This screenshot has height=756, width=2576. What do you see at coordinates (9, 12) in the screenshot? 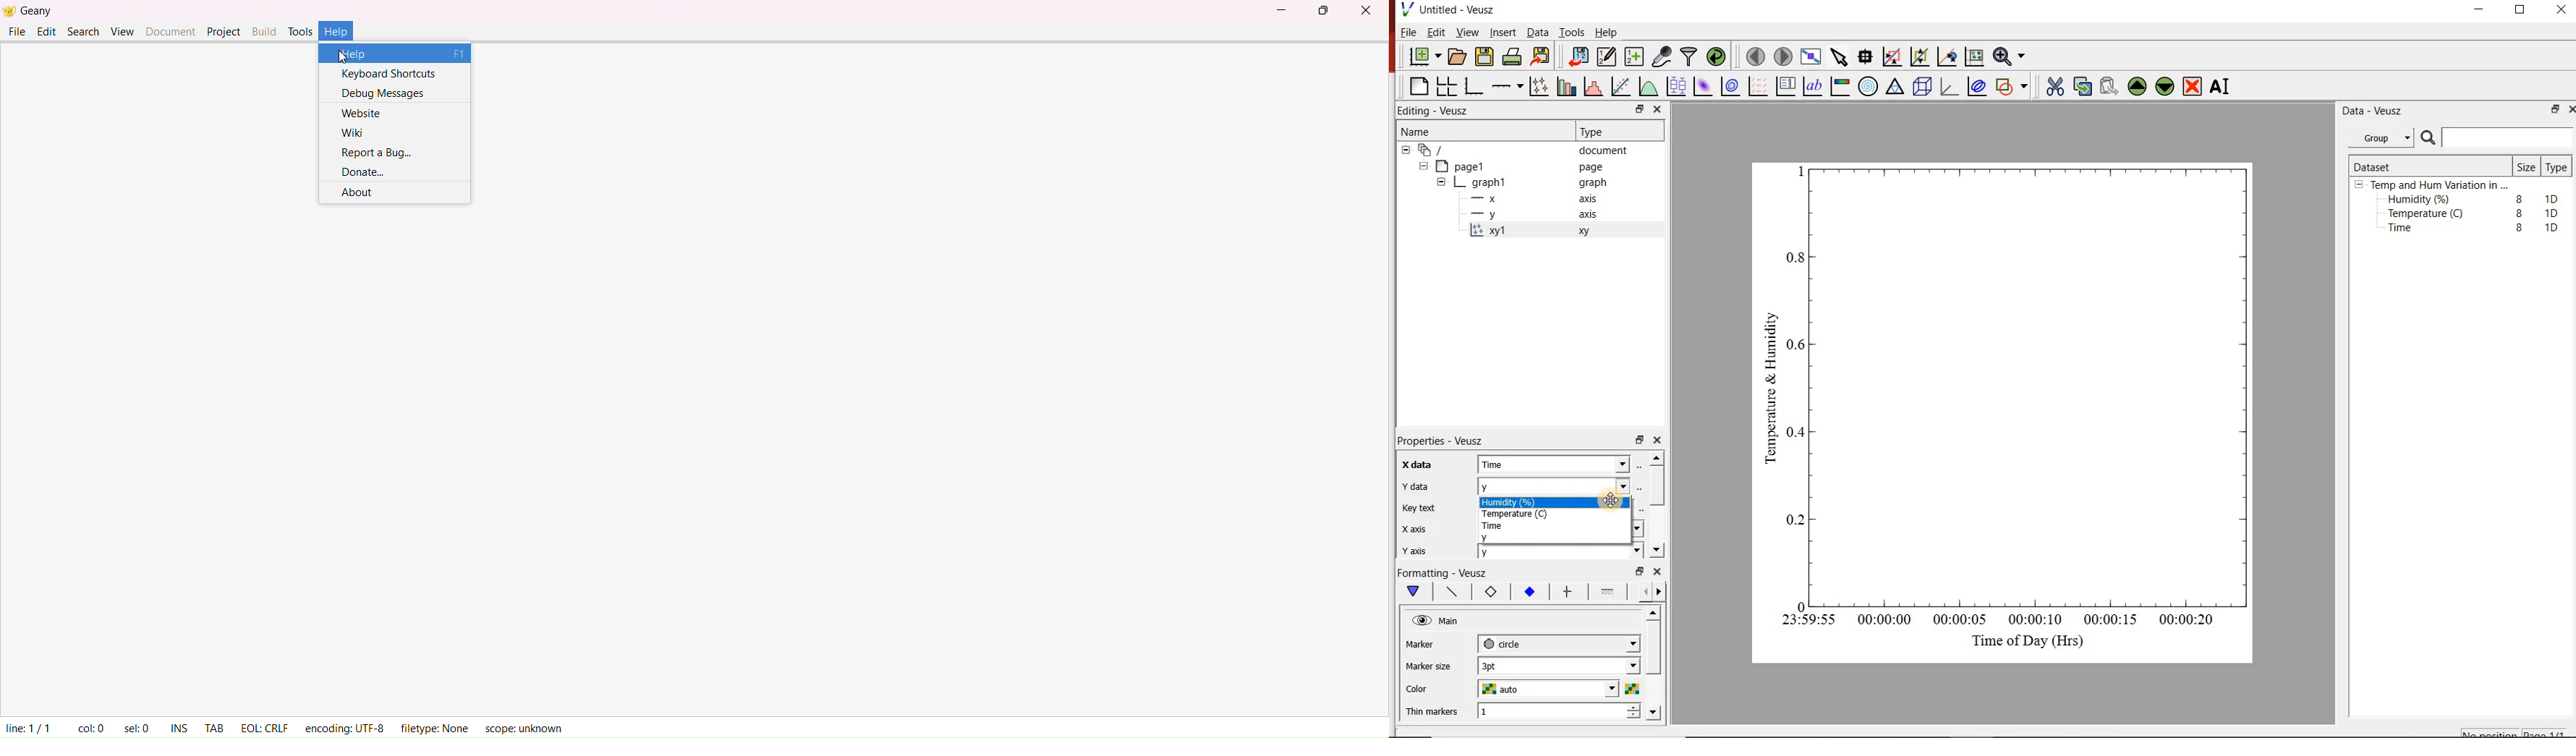
I see `logo` at bounding box center [9, 12].